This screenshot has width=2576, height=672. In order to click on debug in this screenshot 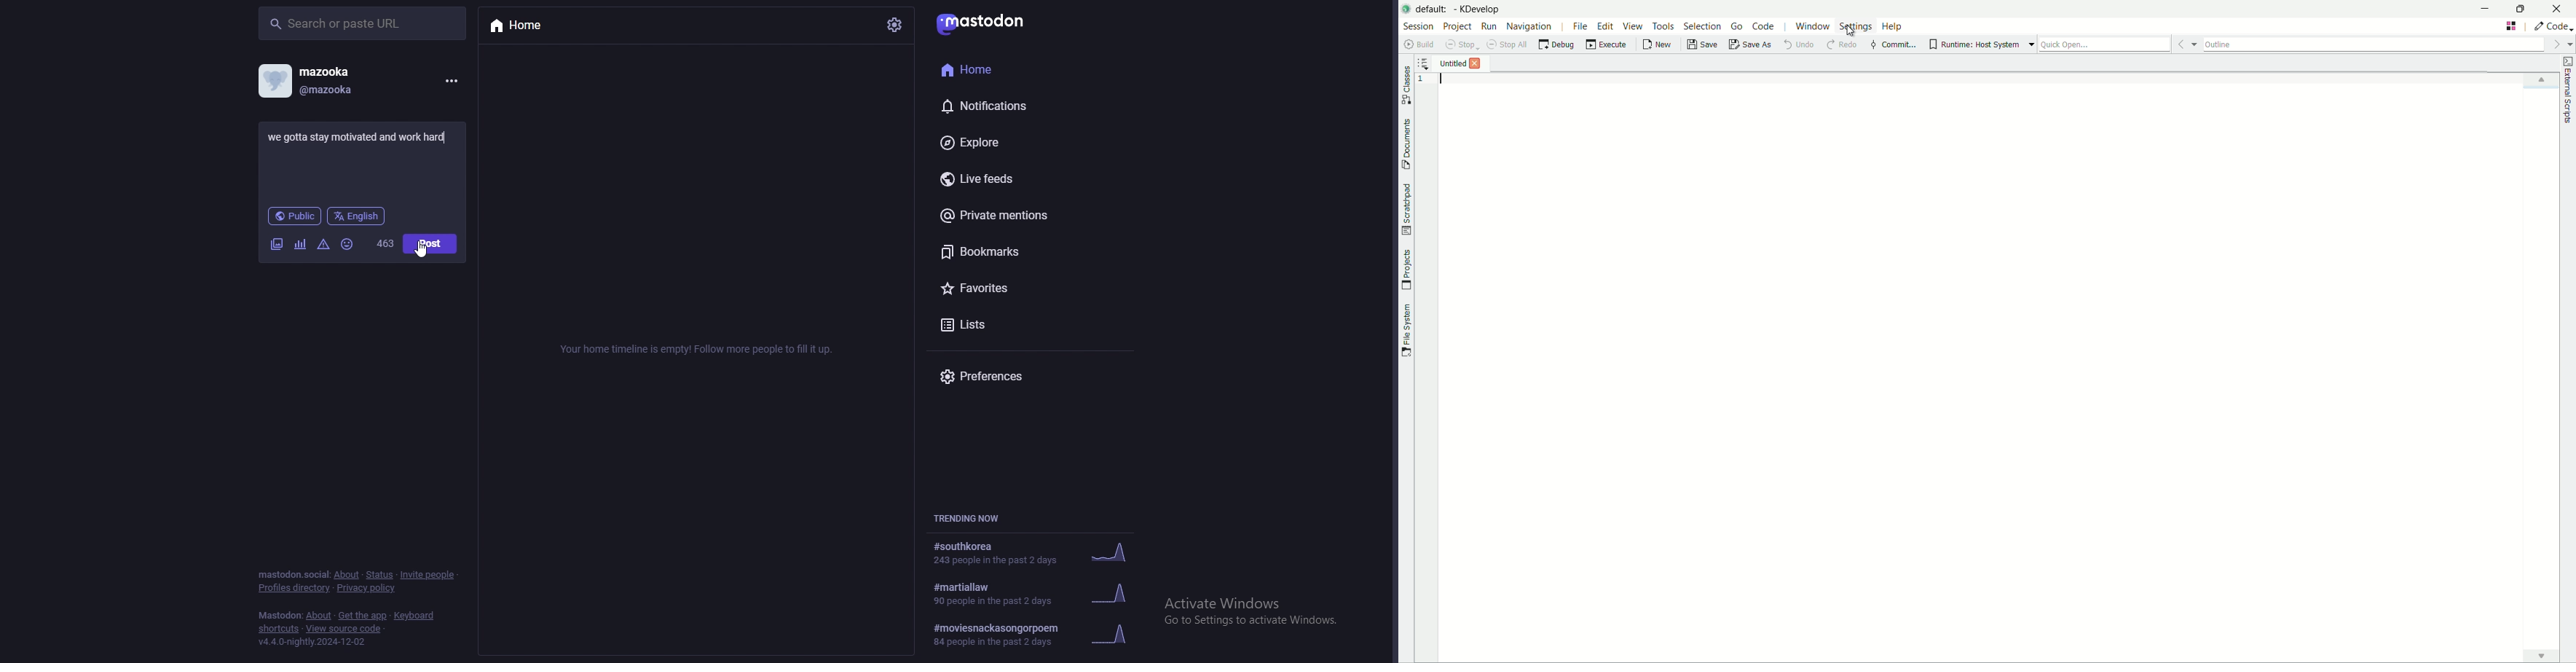, I will do `click(1556, 45)`.